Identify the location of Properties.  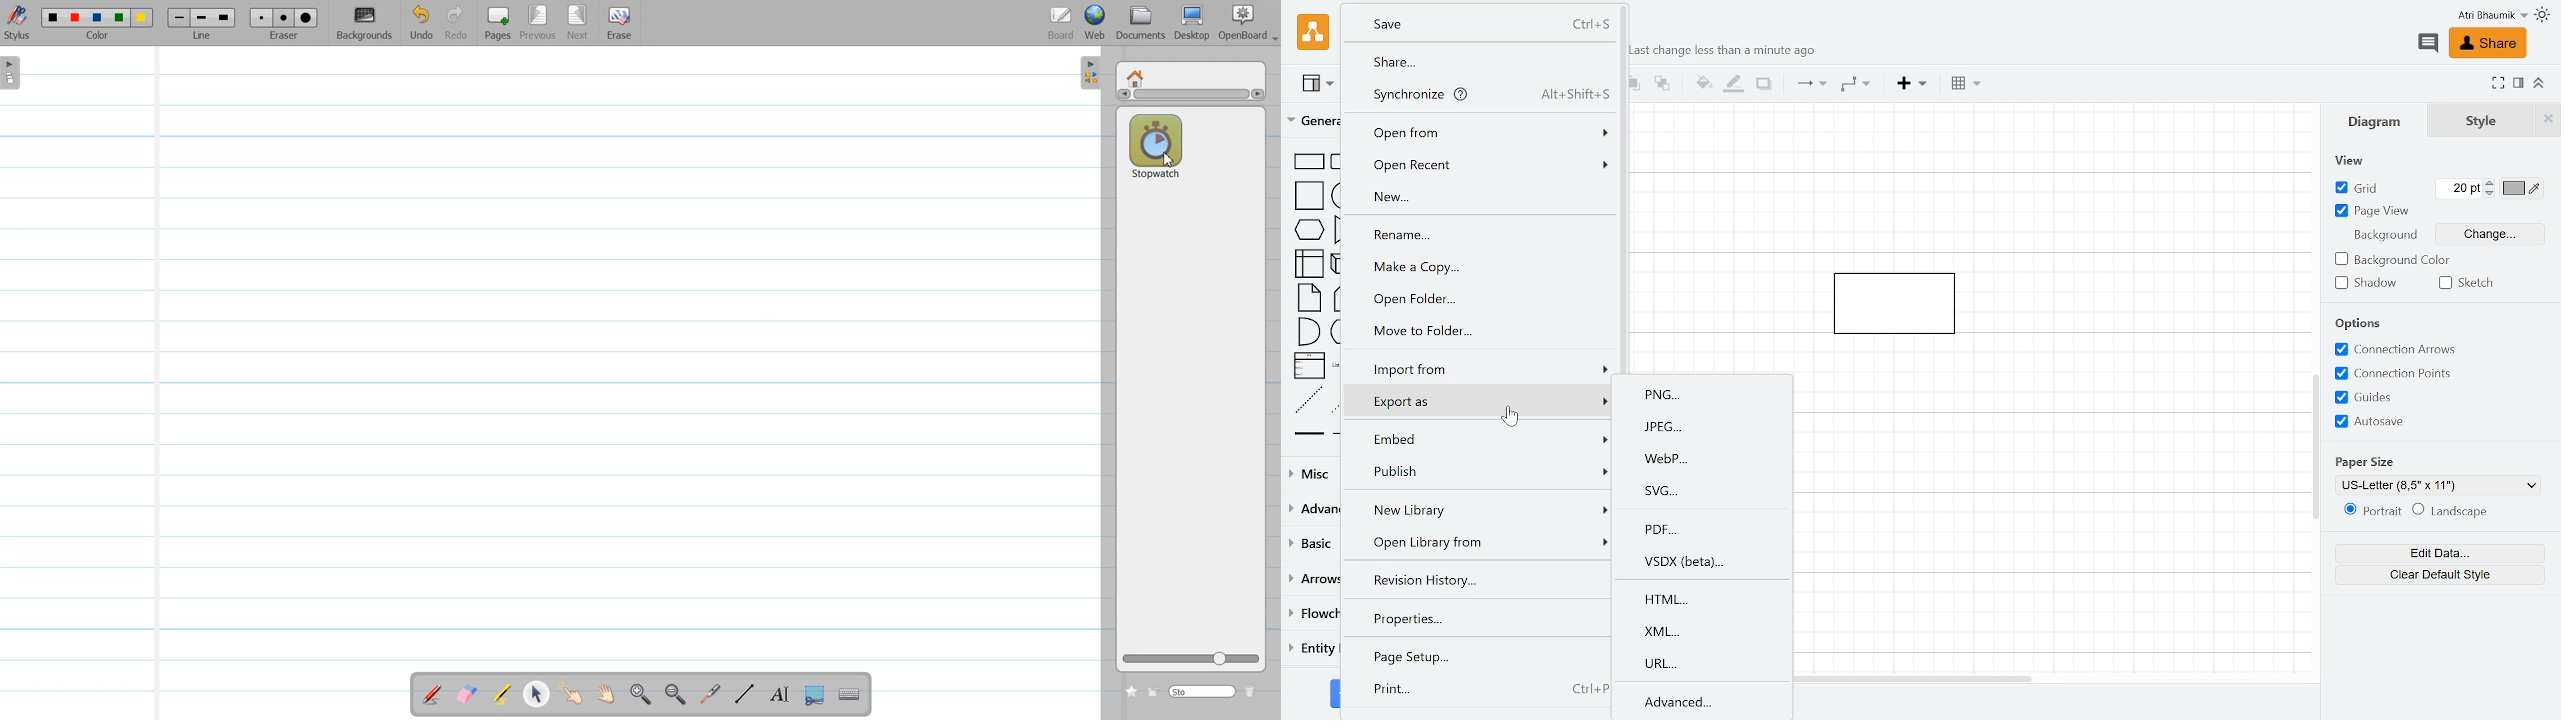
(1481, 618).